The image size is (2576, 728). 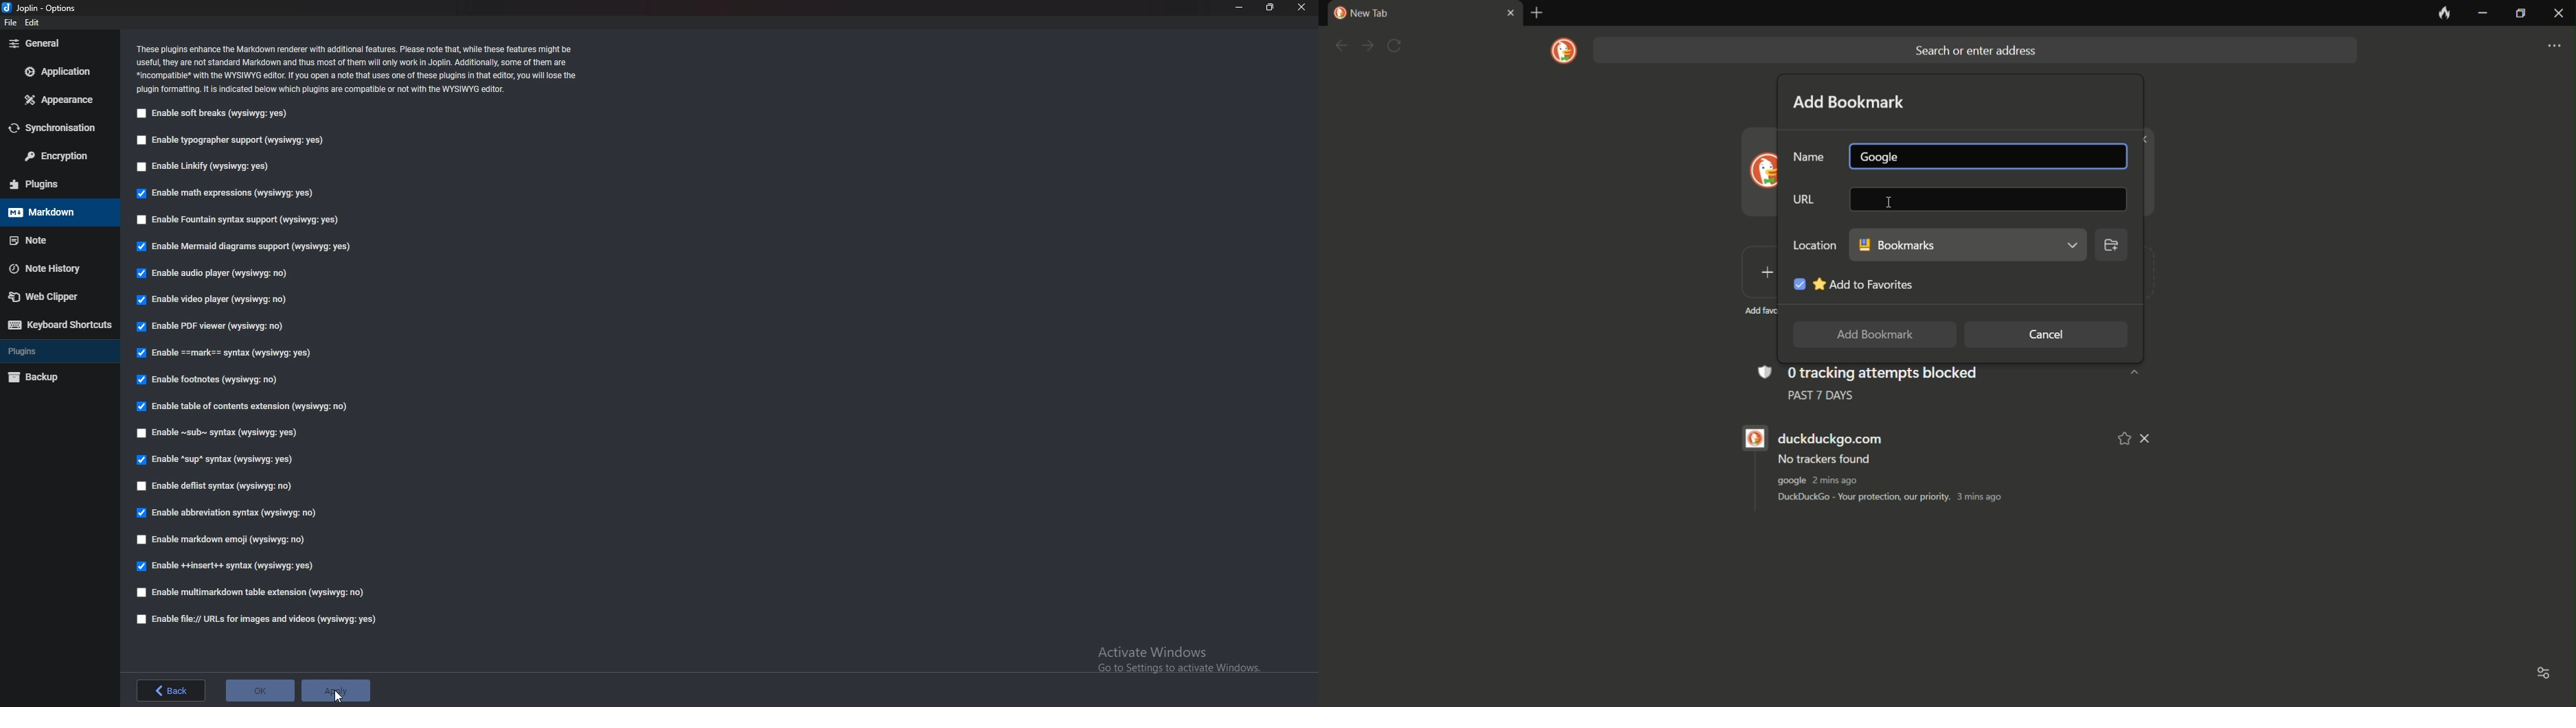 I want to click on options, so click(x=45, y=7).